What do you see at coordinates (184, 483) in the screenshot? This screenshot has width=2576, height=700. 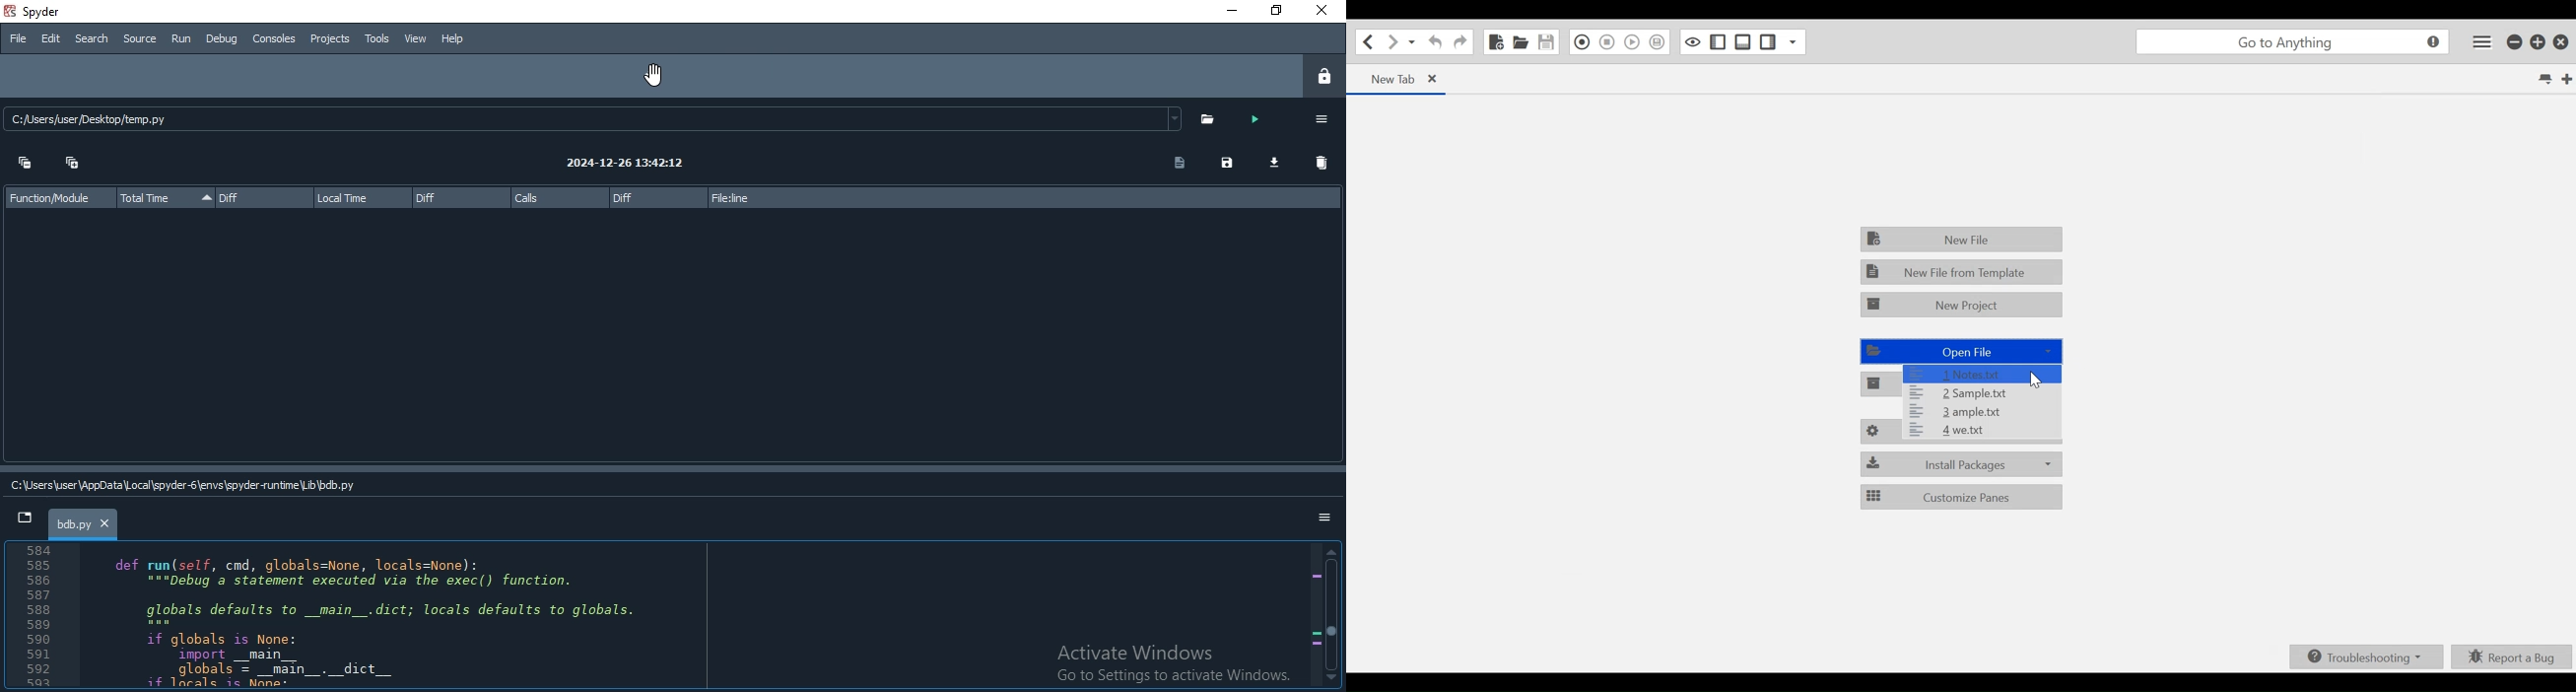 I see `C:\User\AppData\Local\spyder-5` at bounding box center [184, 483].